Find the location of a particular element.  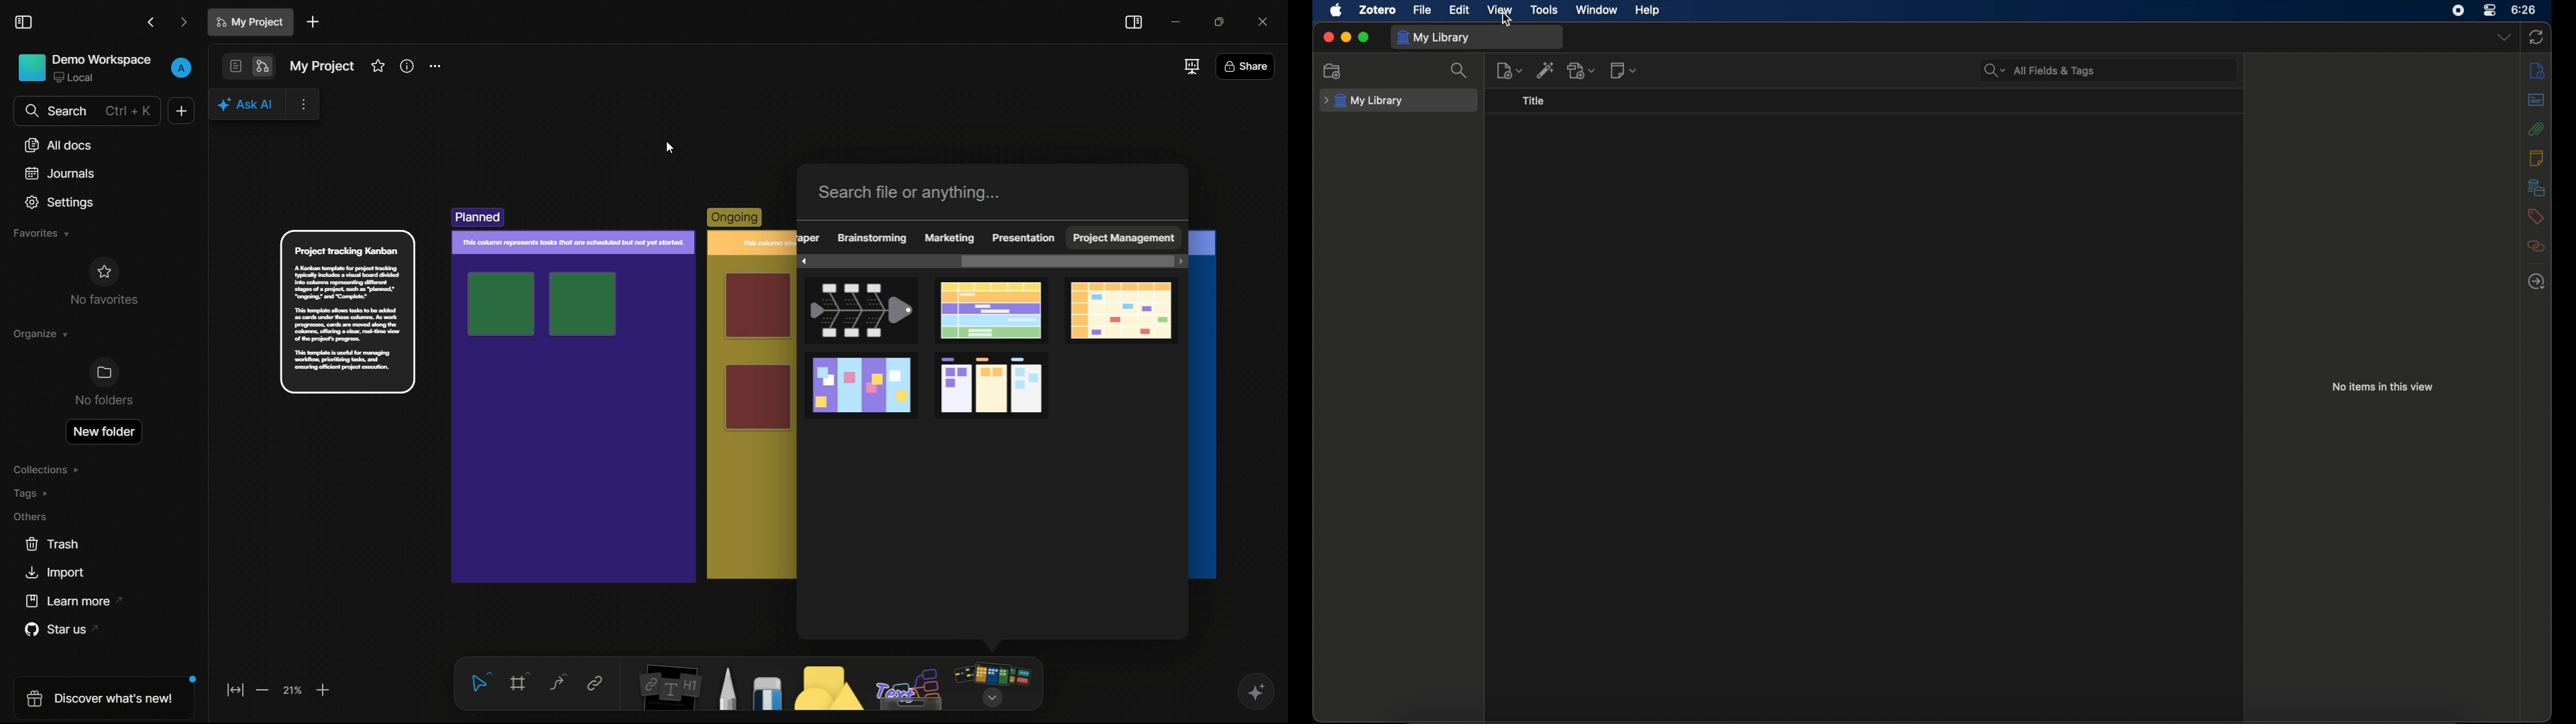

dropdown is located at coordinates (2504, 37).